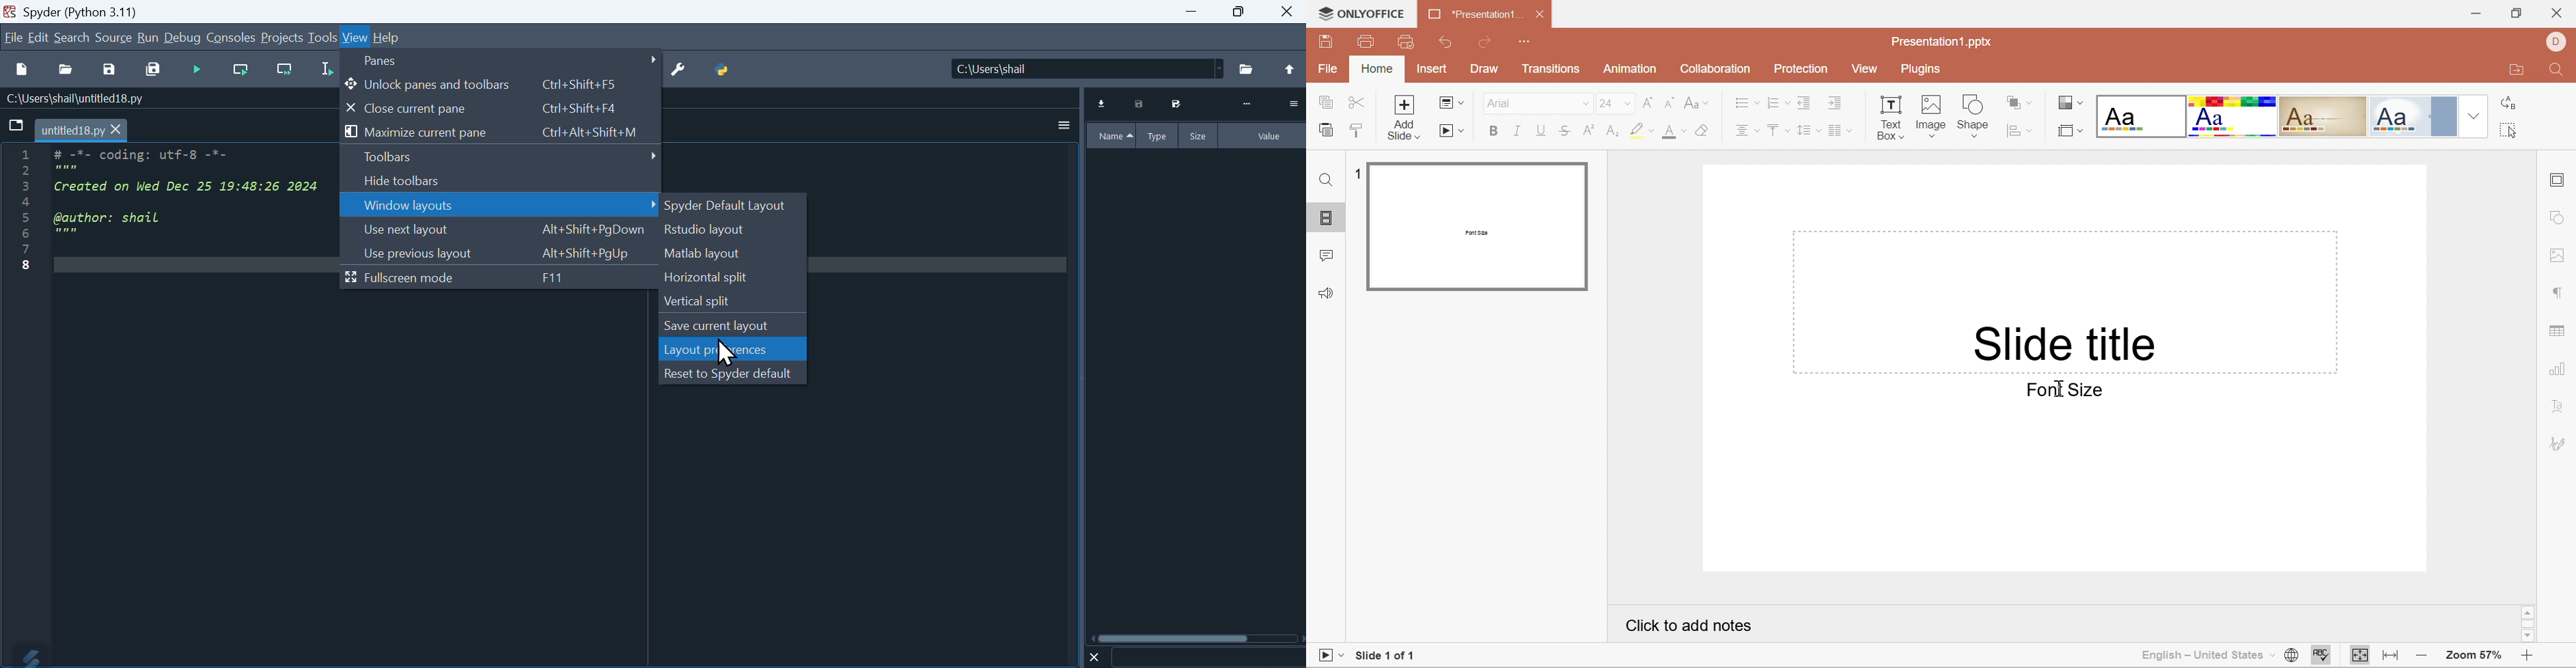 The width and height of the screenshot is (2576, 672). Describe the element at coordinates (1641, 133) in the screenshot. I see `Highlight color` at that location.